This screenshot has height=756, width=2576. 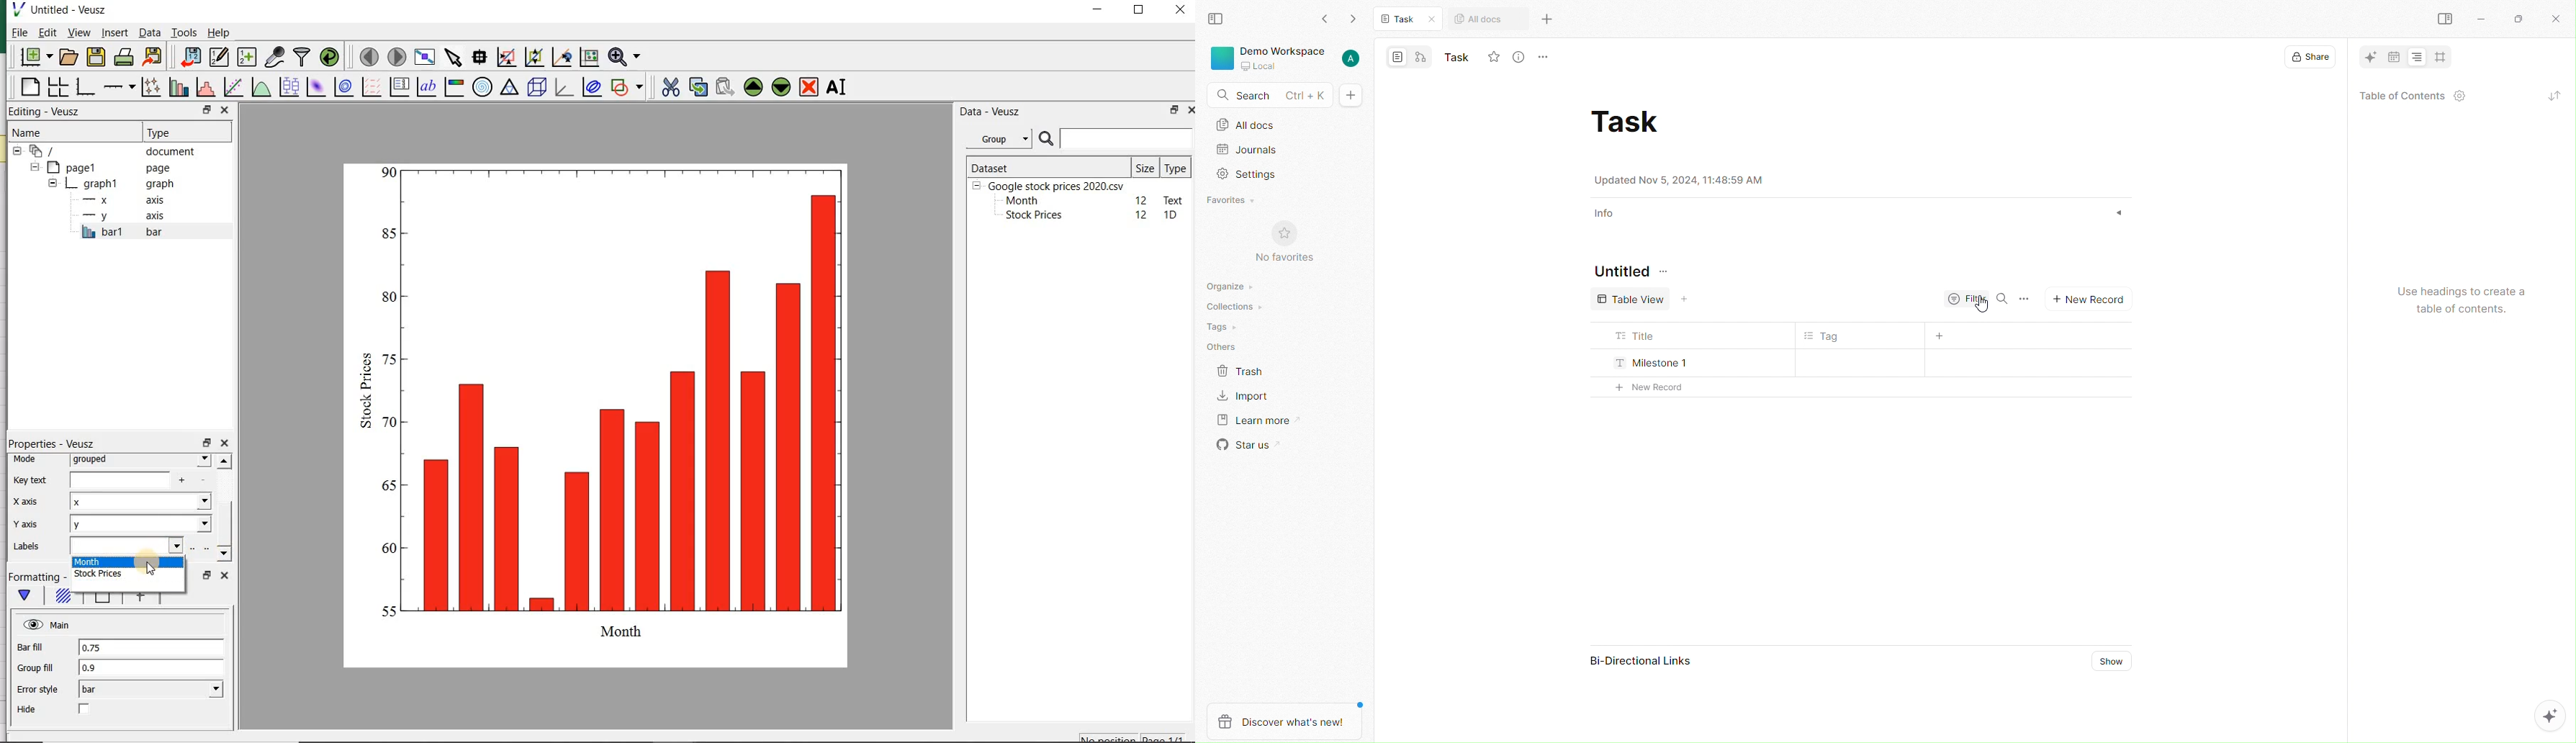 I want to click on save the document, so click(x=96, y=57).